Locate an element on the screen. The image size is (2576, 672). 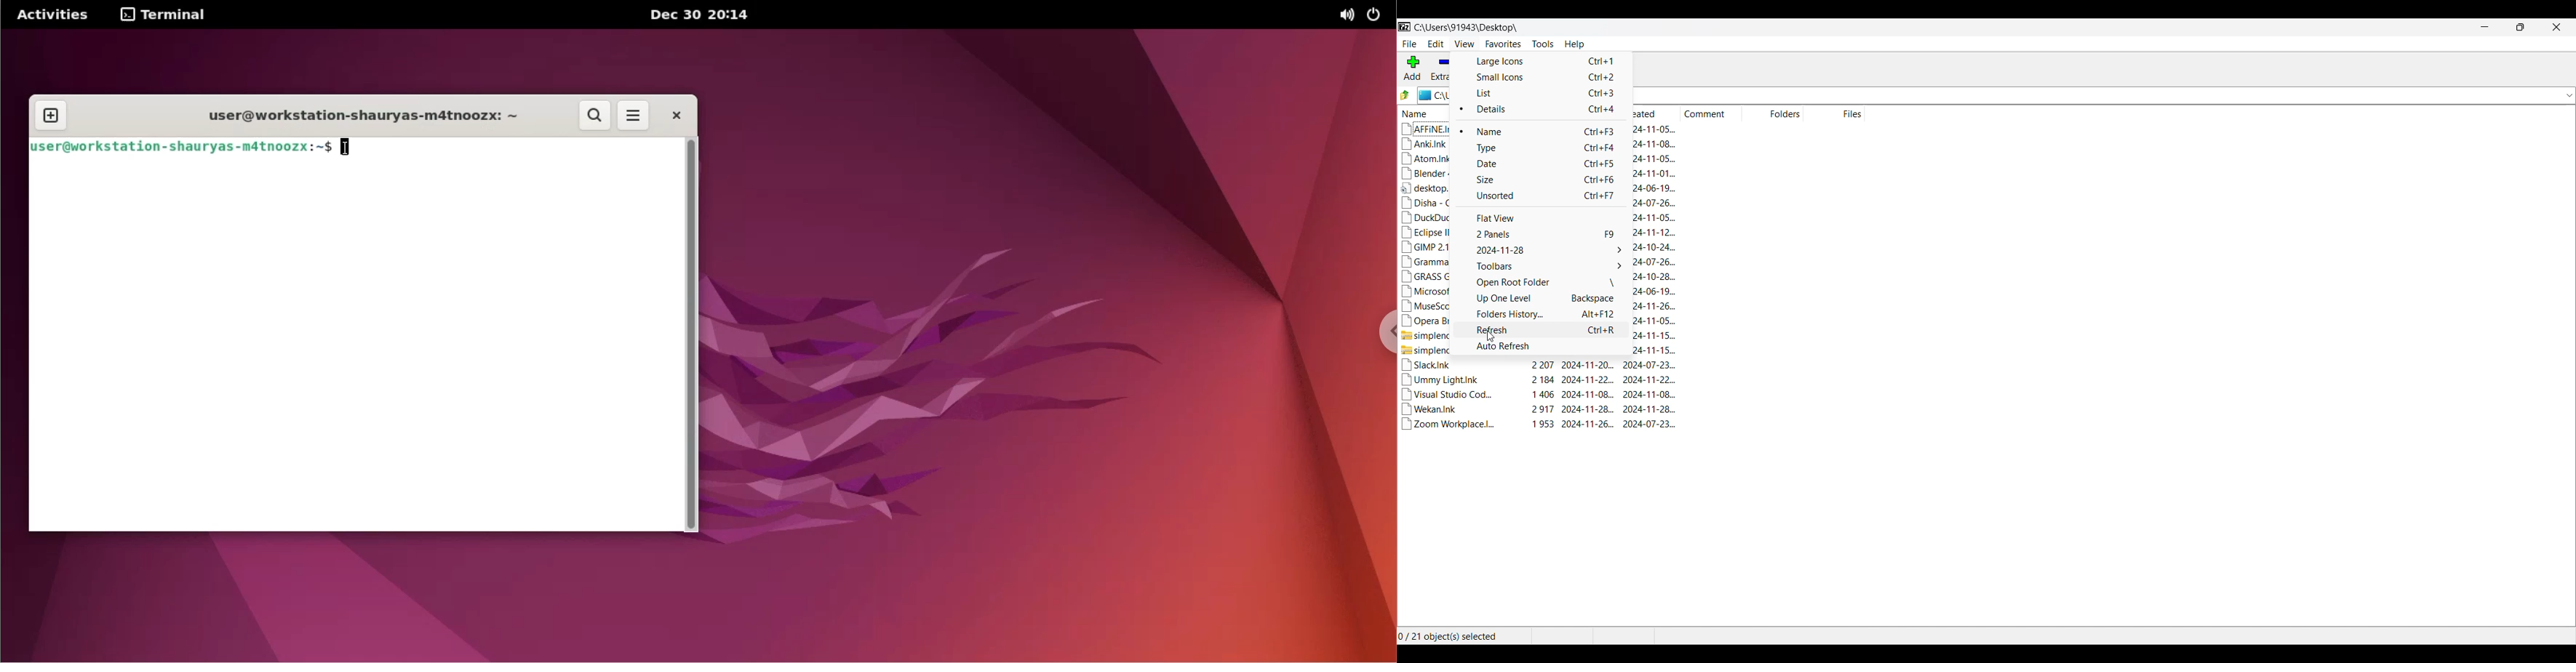
more options is located at coordinates (634, 115).